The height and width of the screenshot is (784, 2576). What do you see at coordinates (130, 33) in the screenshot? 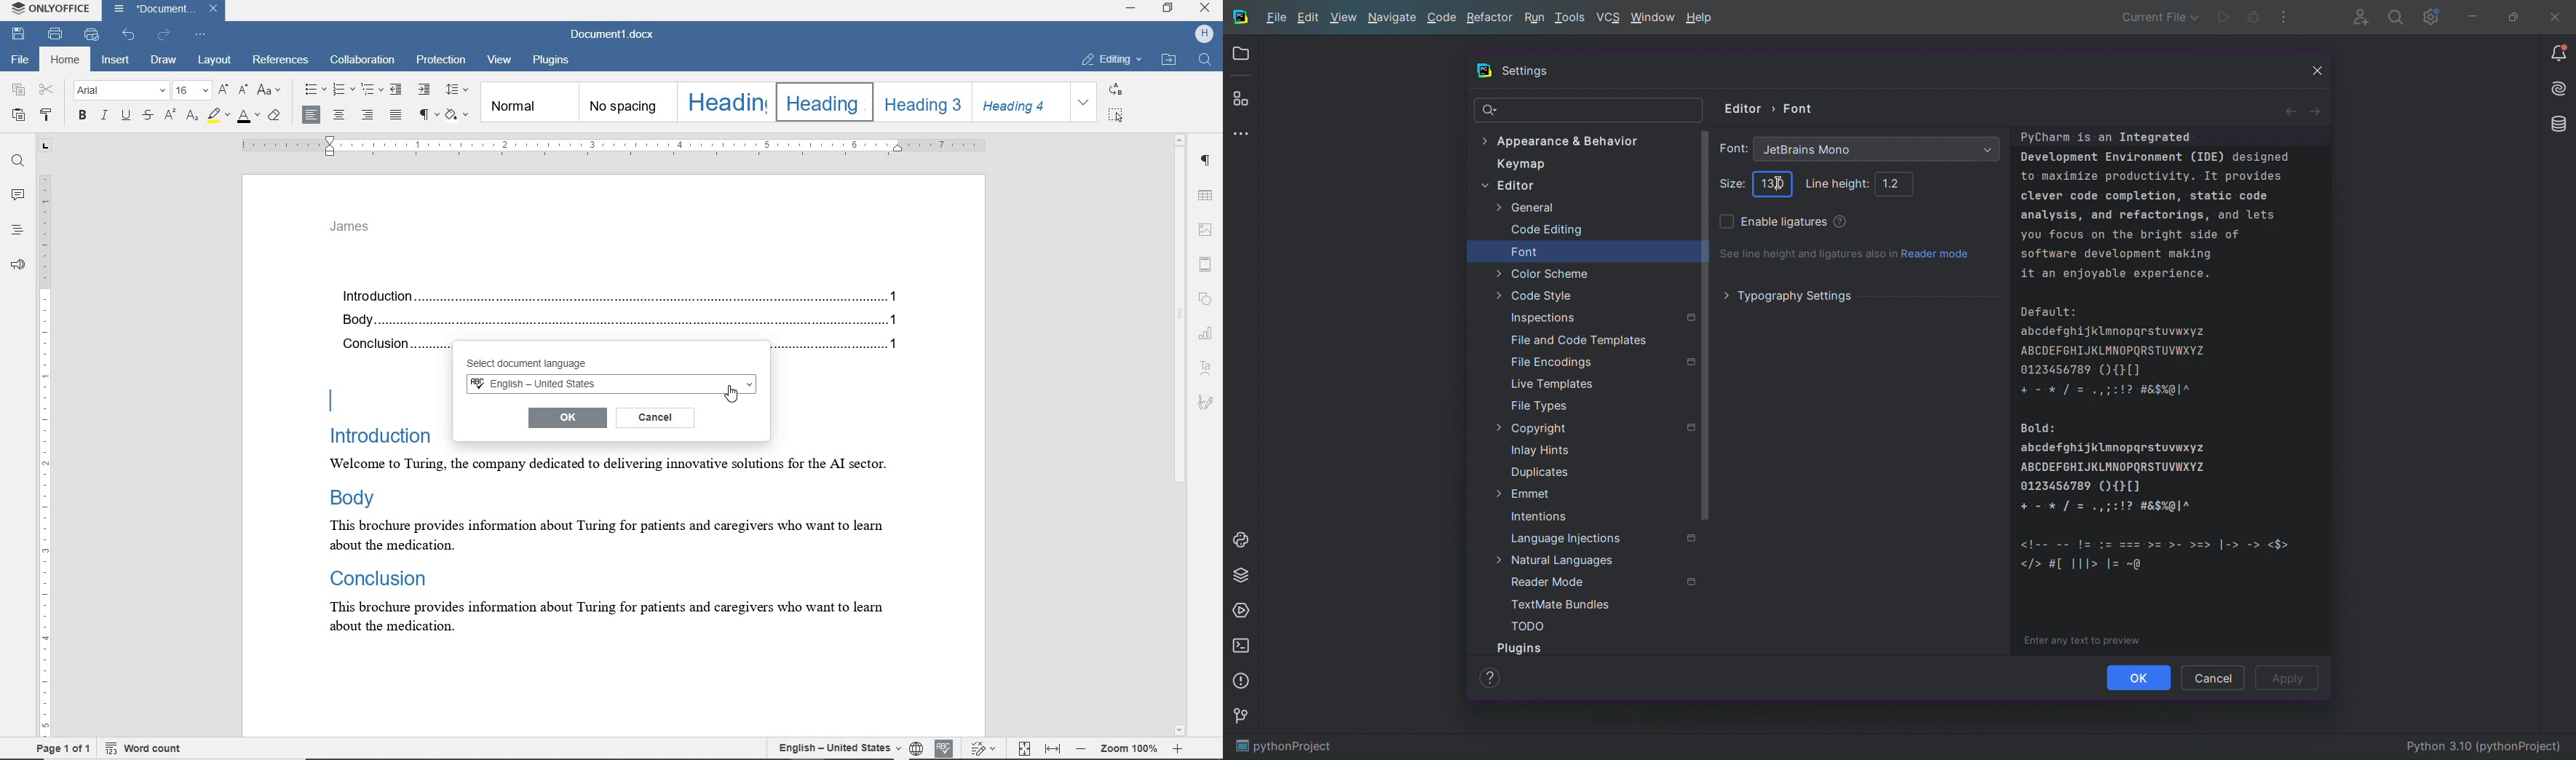
I see `undo` at bounding box center [130, 33].